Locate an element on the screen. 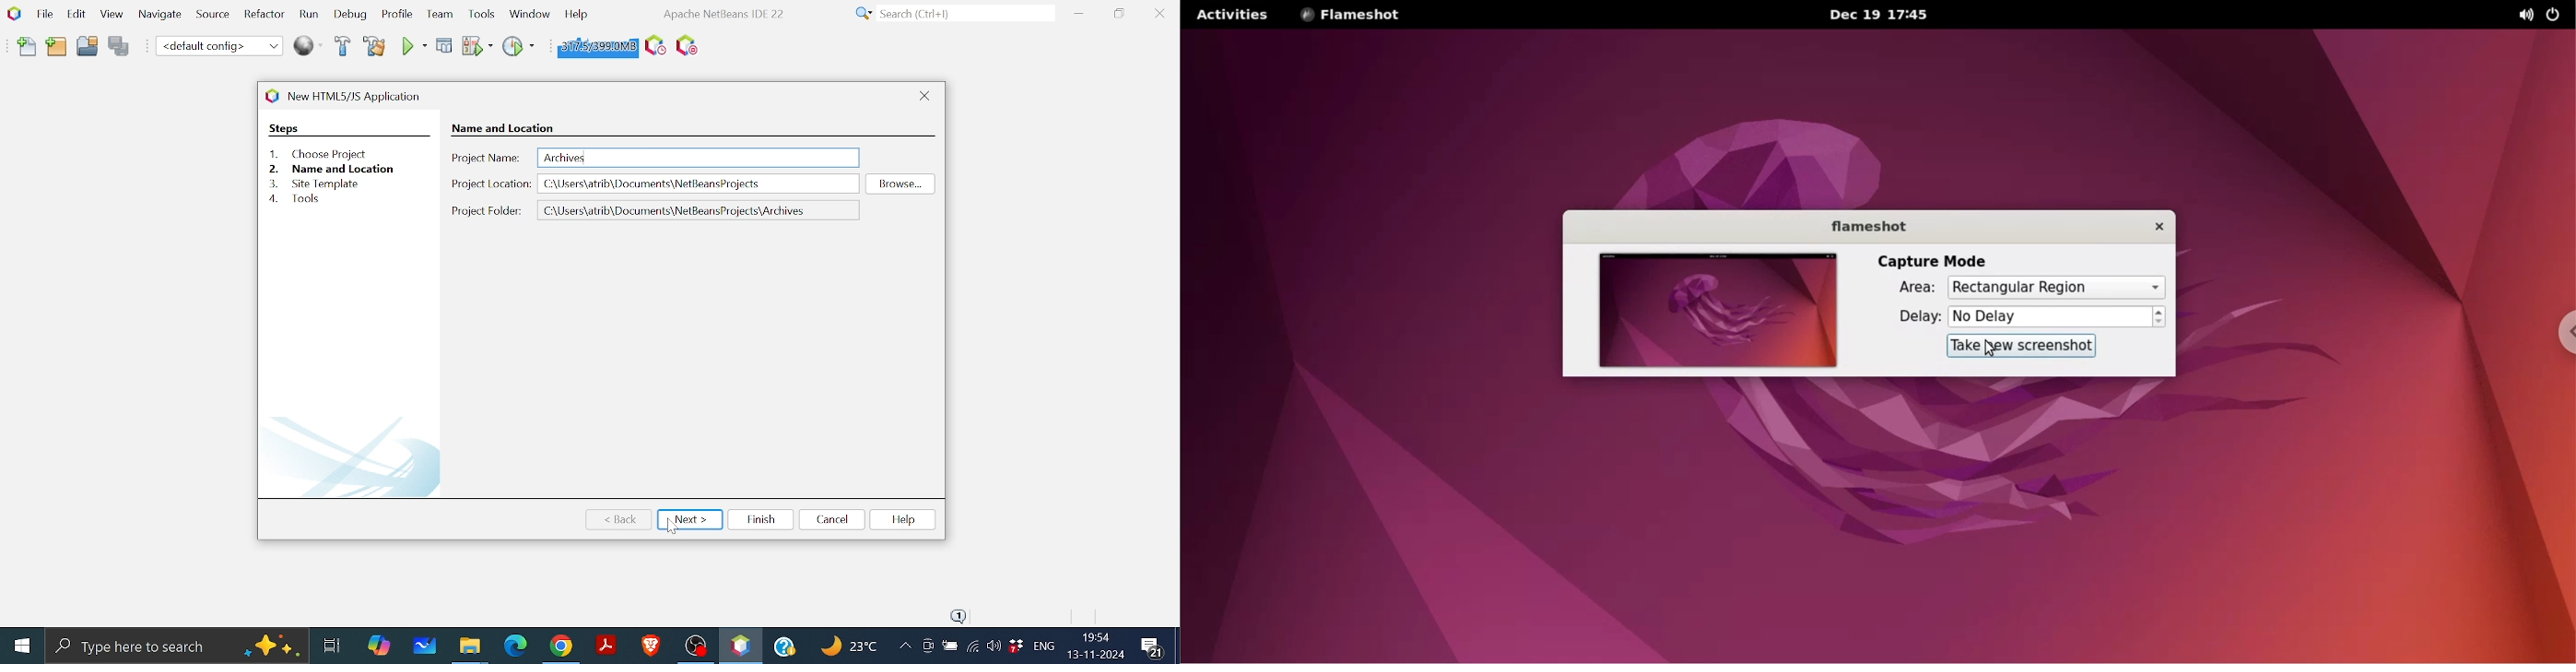  choose project is located at coordinates (500, 127).